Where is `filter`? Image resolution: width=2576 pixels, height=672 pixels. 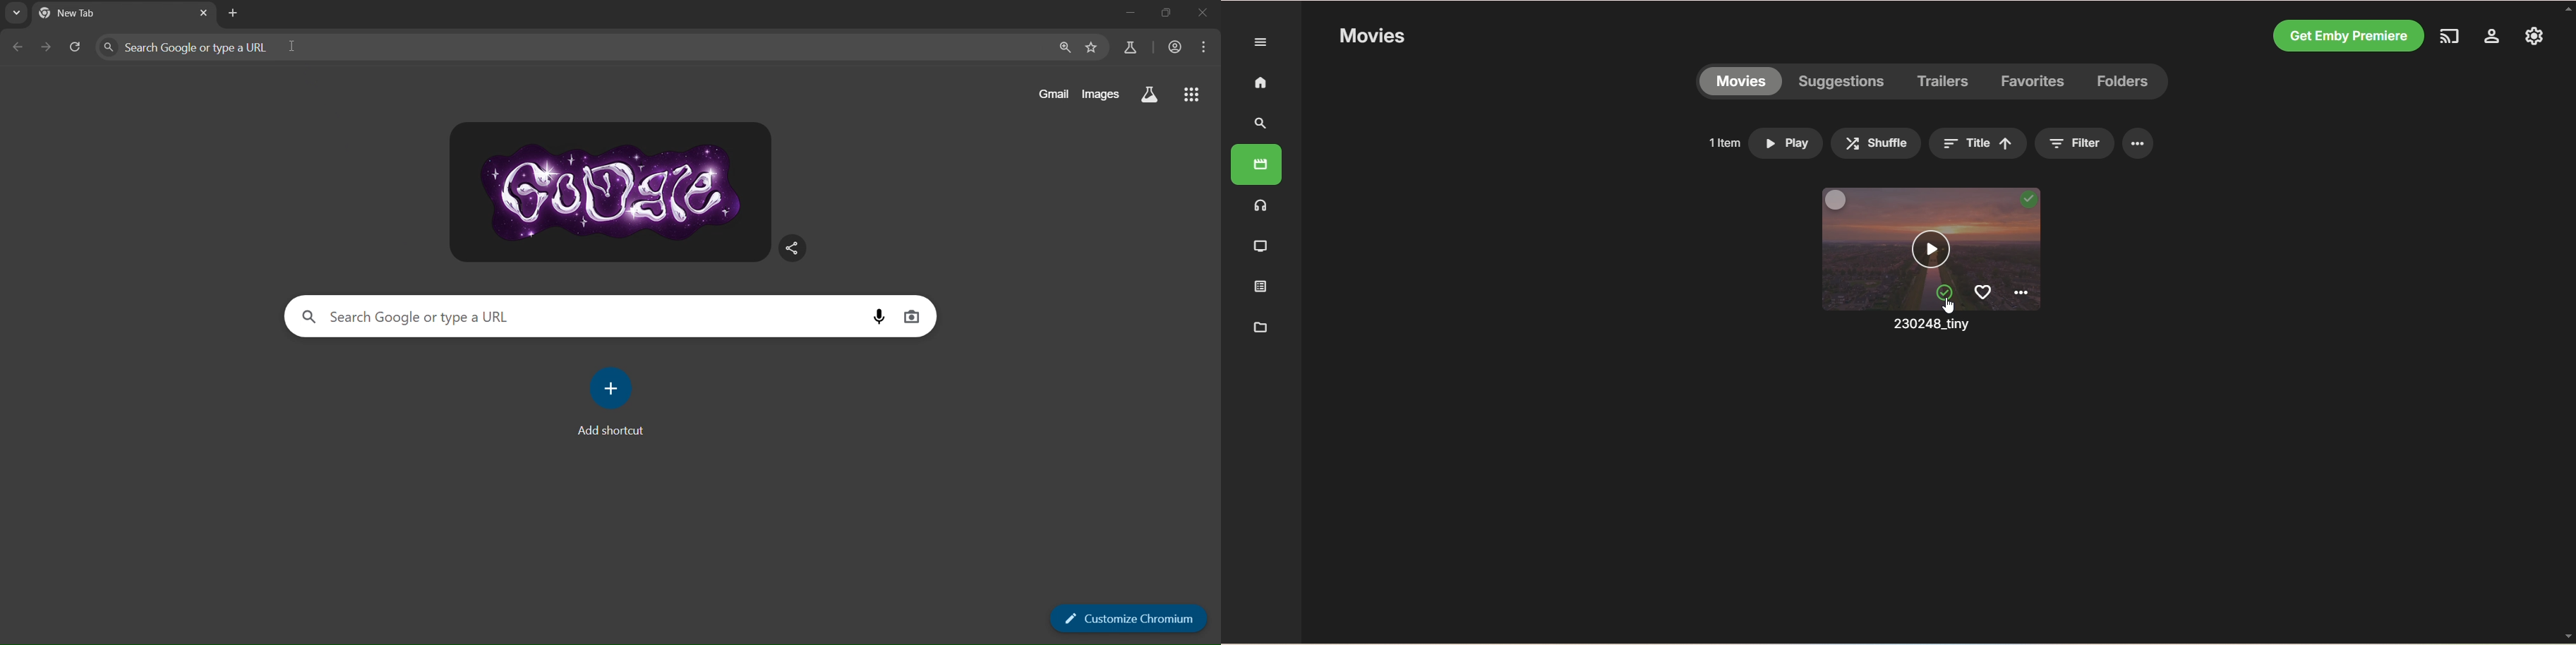 filter is located at coordinates (2078, 143).